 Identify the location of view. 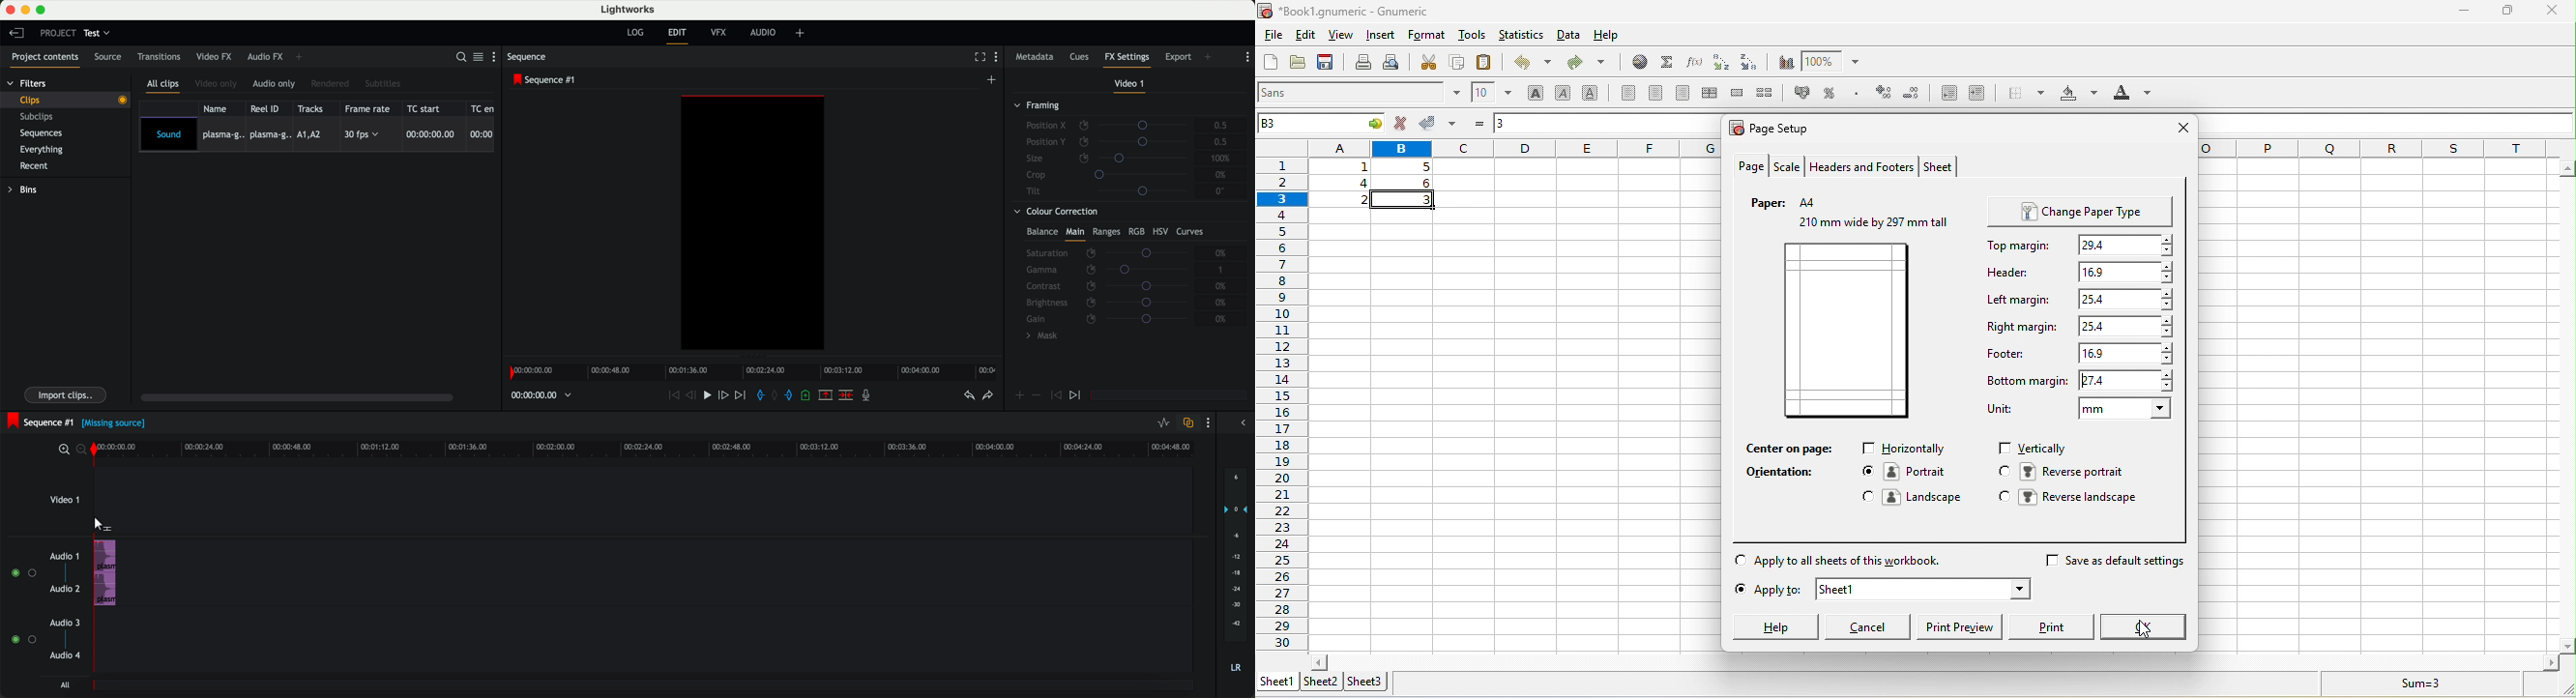
(1342, 36).